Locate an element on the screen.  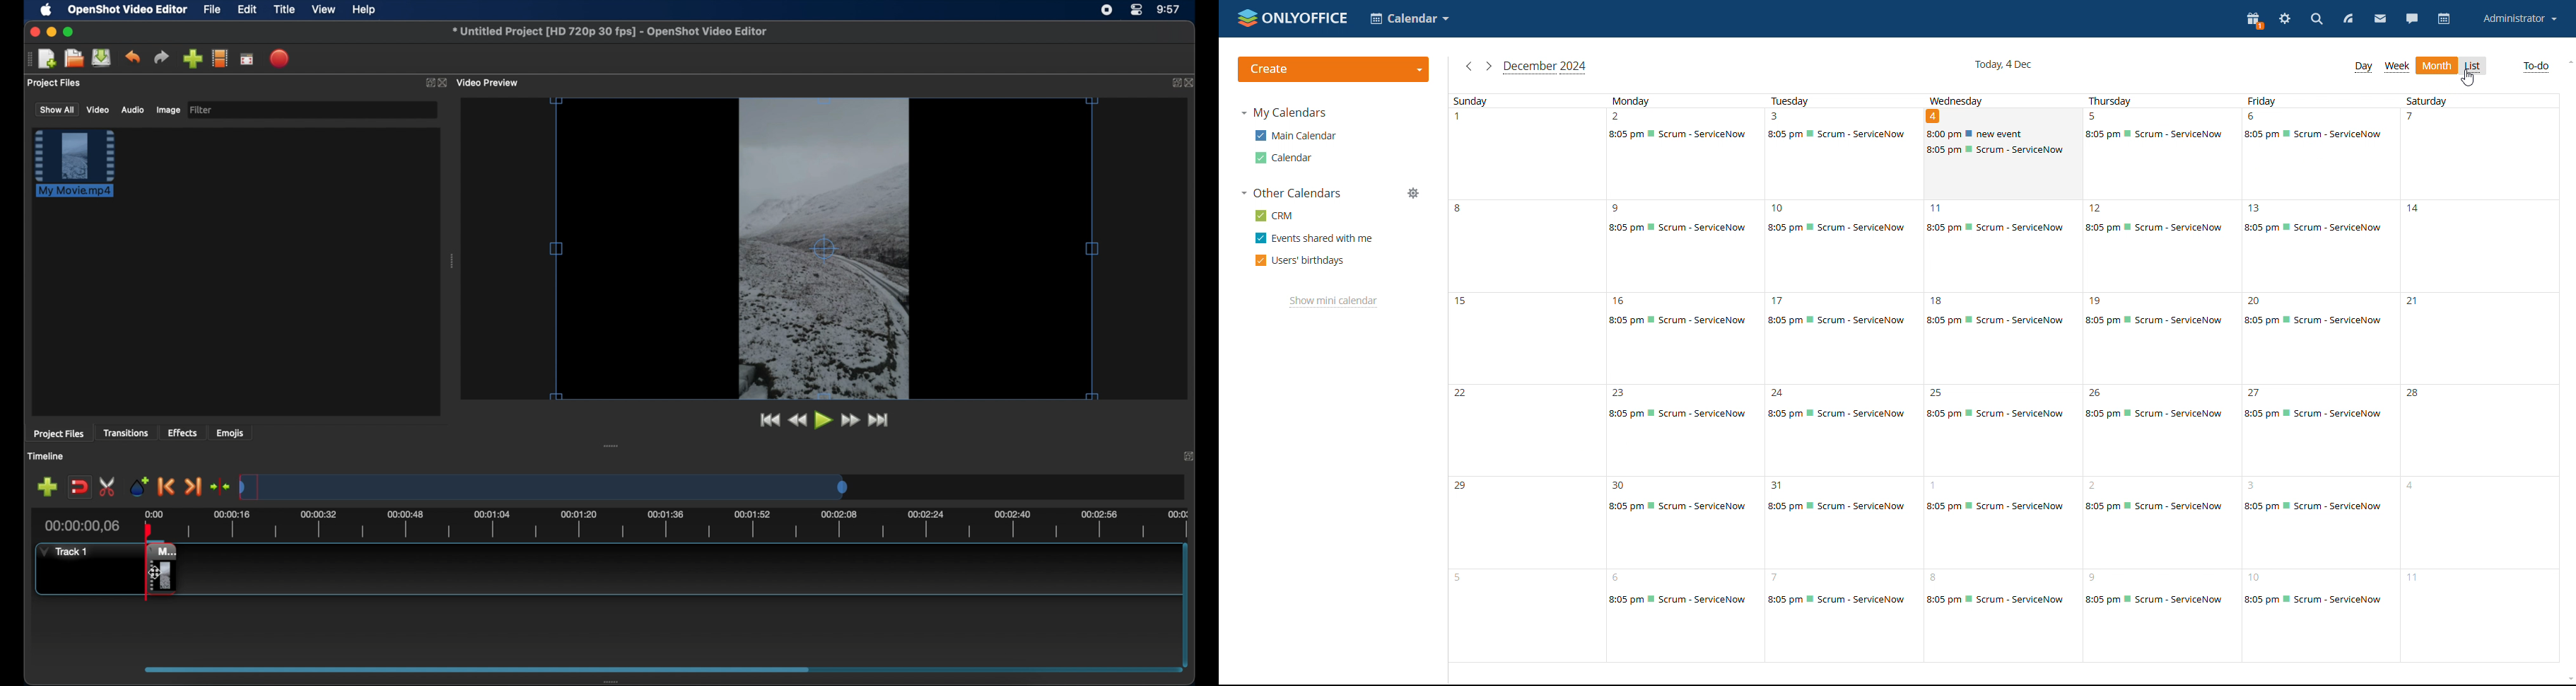
feed is located at coordinates (2349, 20).